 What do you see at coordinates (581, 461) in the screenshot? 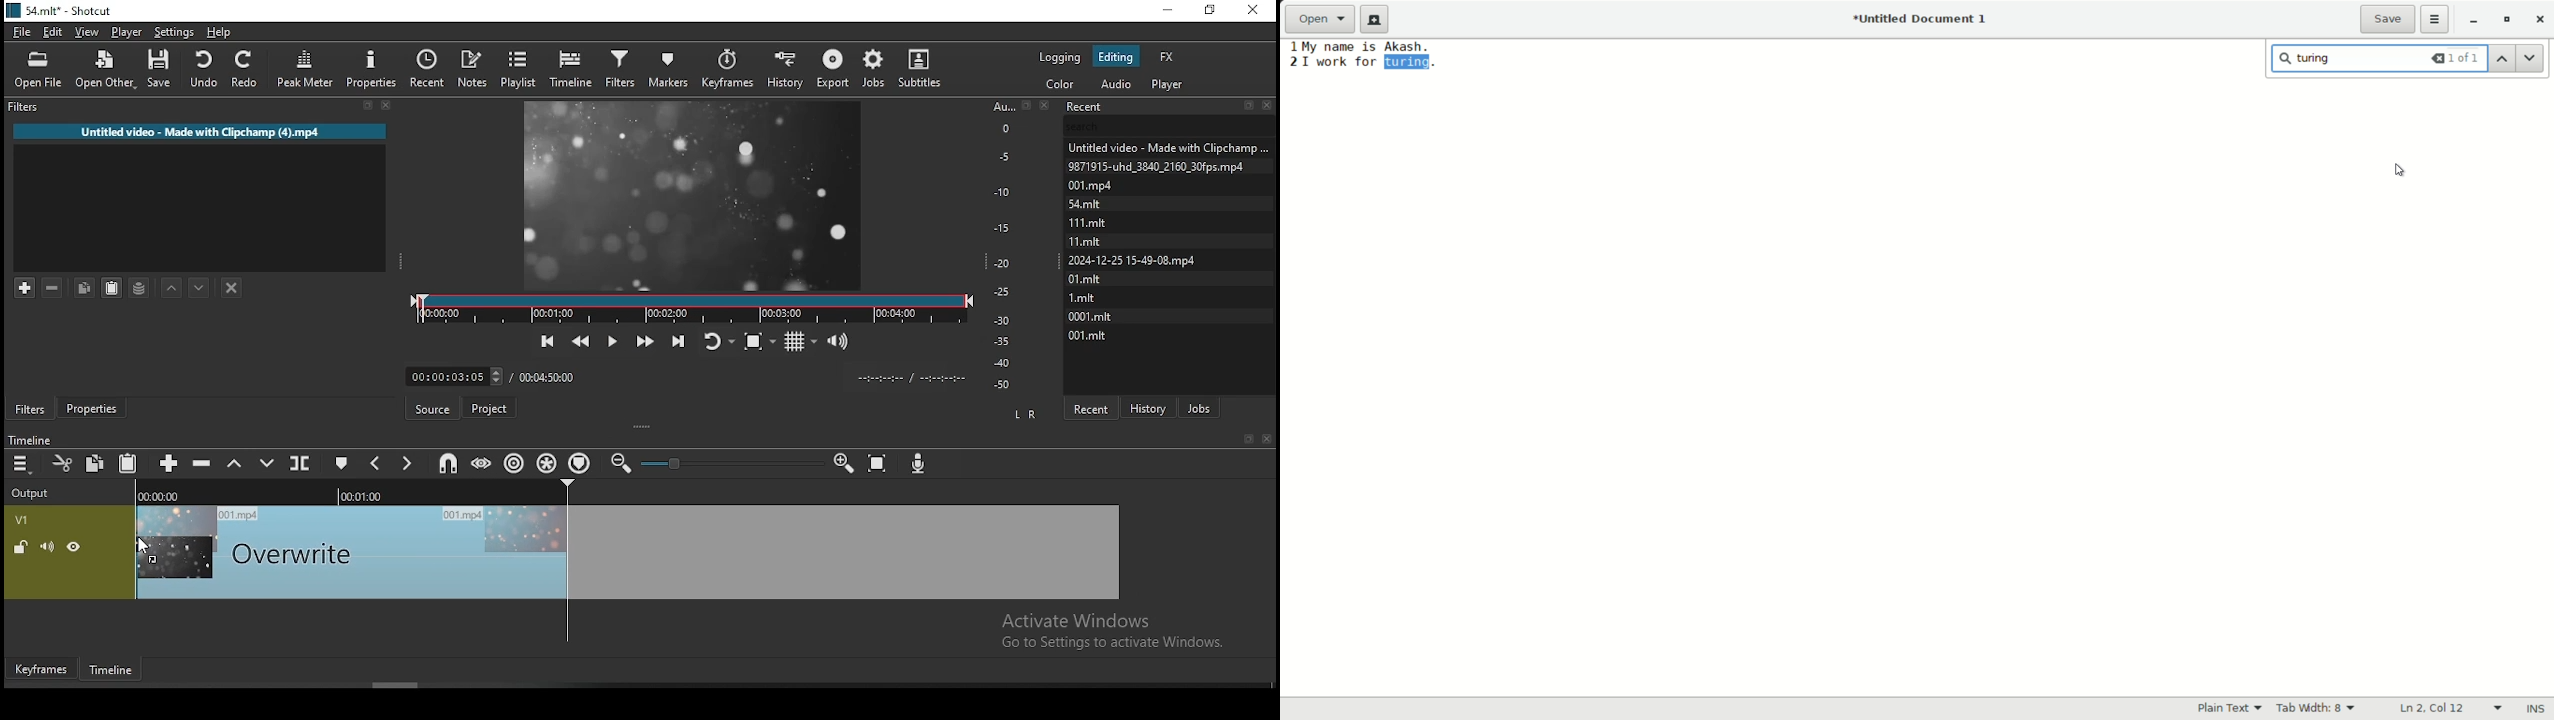
I see `ripple markers` at bounding box center [581, 461].